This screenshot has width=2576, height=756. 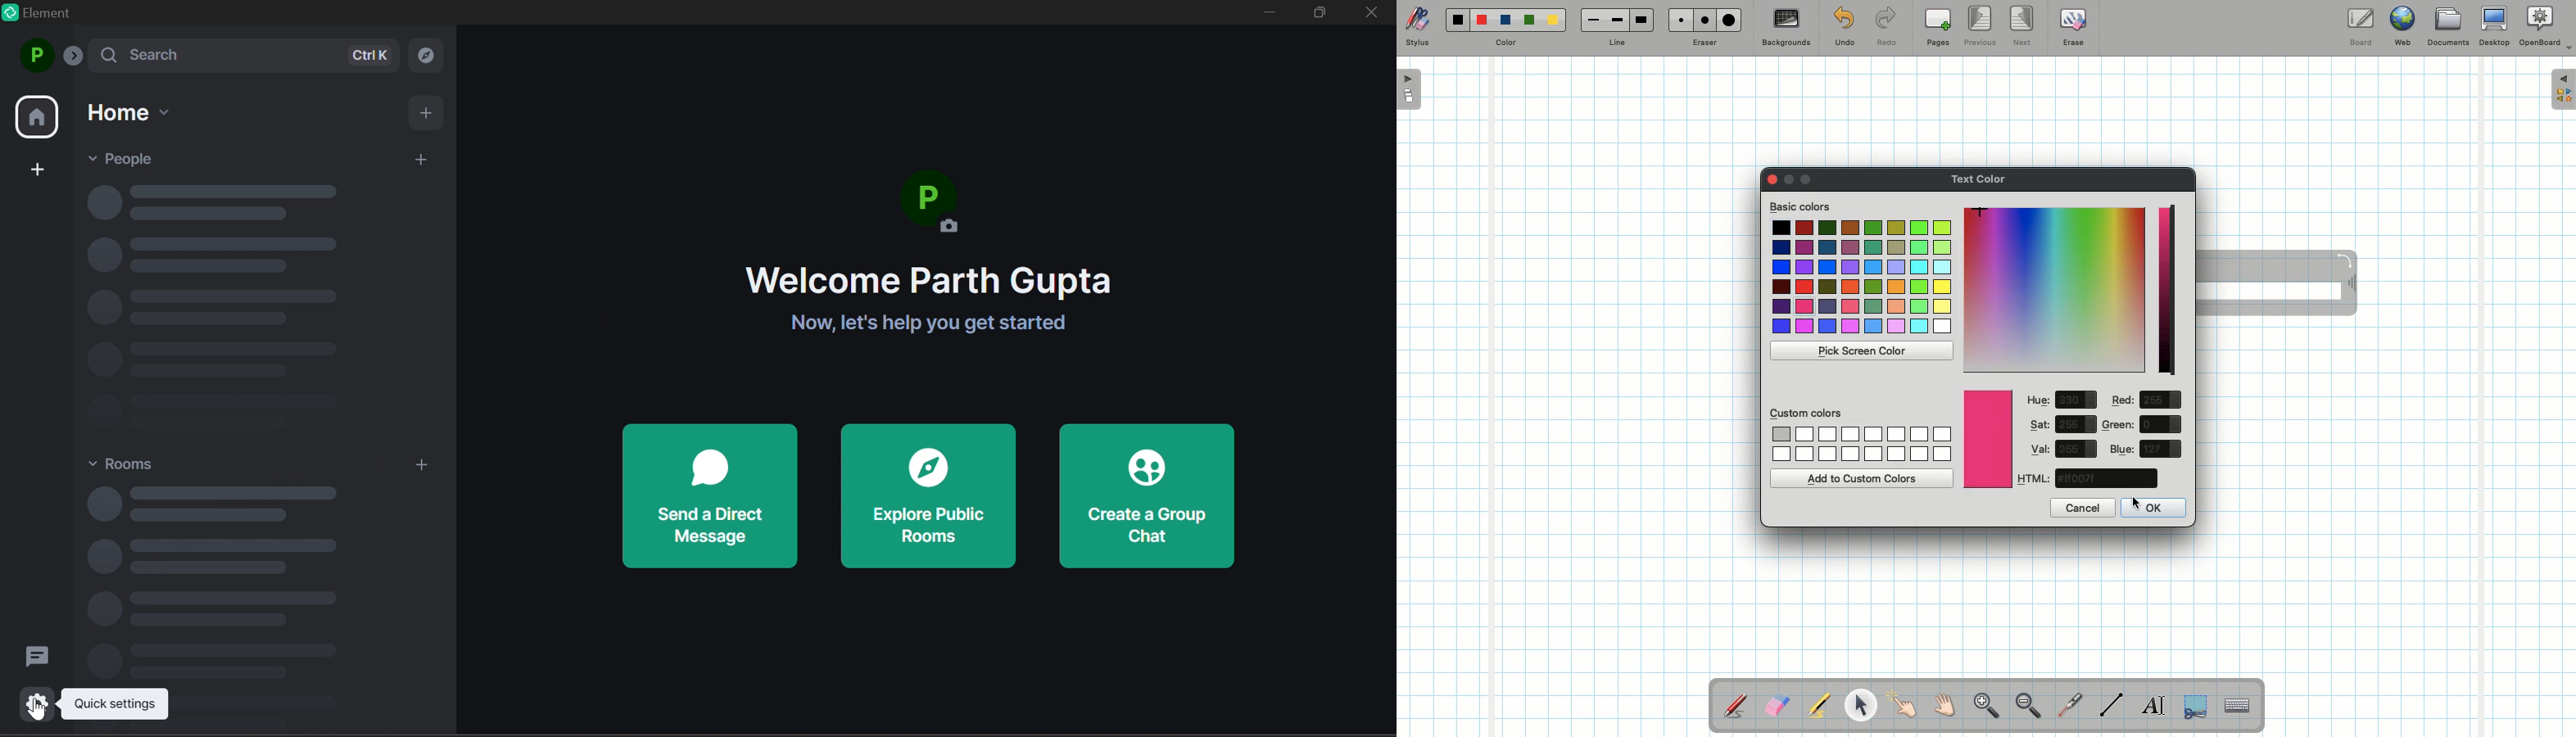 What do you see at coordinates (1506, 20) in the screenshot?
I see `Blue` at bounding box center [1506, 20].